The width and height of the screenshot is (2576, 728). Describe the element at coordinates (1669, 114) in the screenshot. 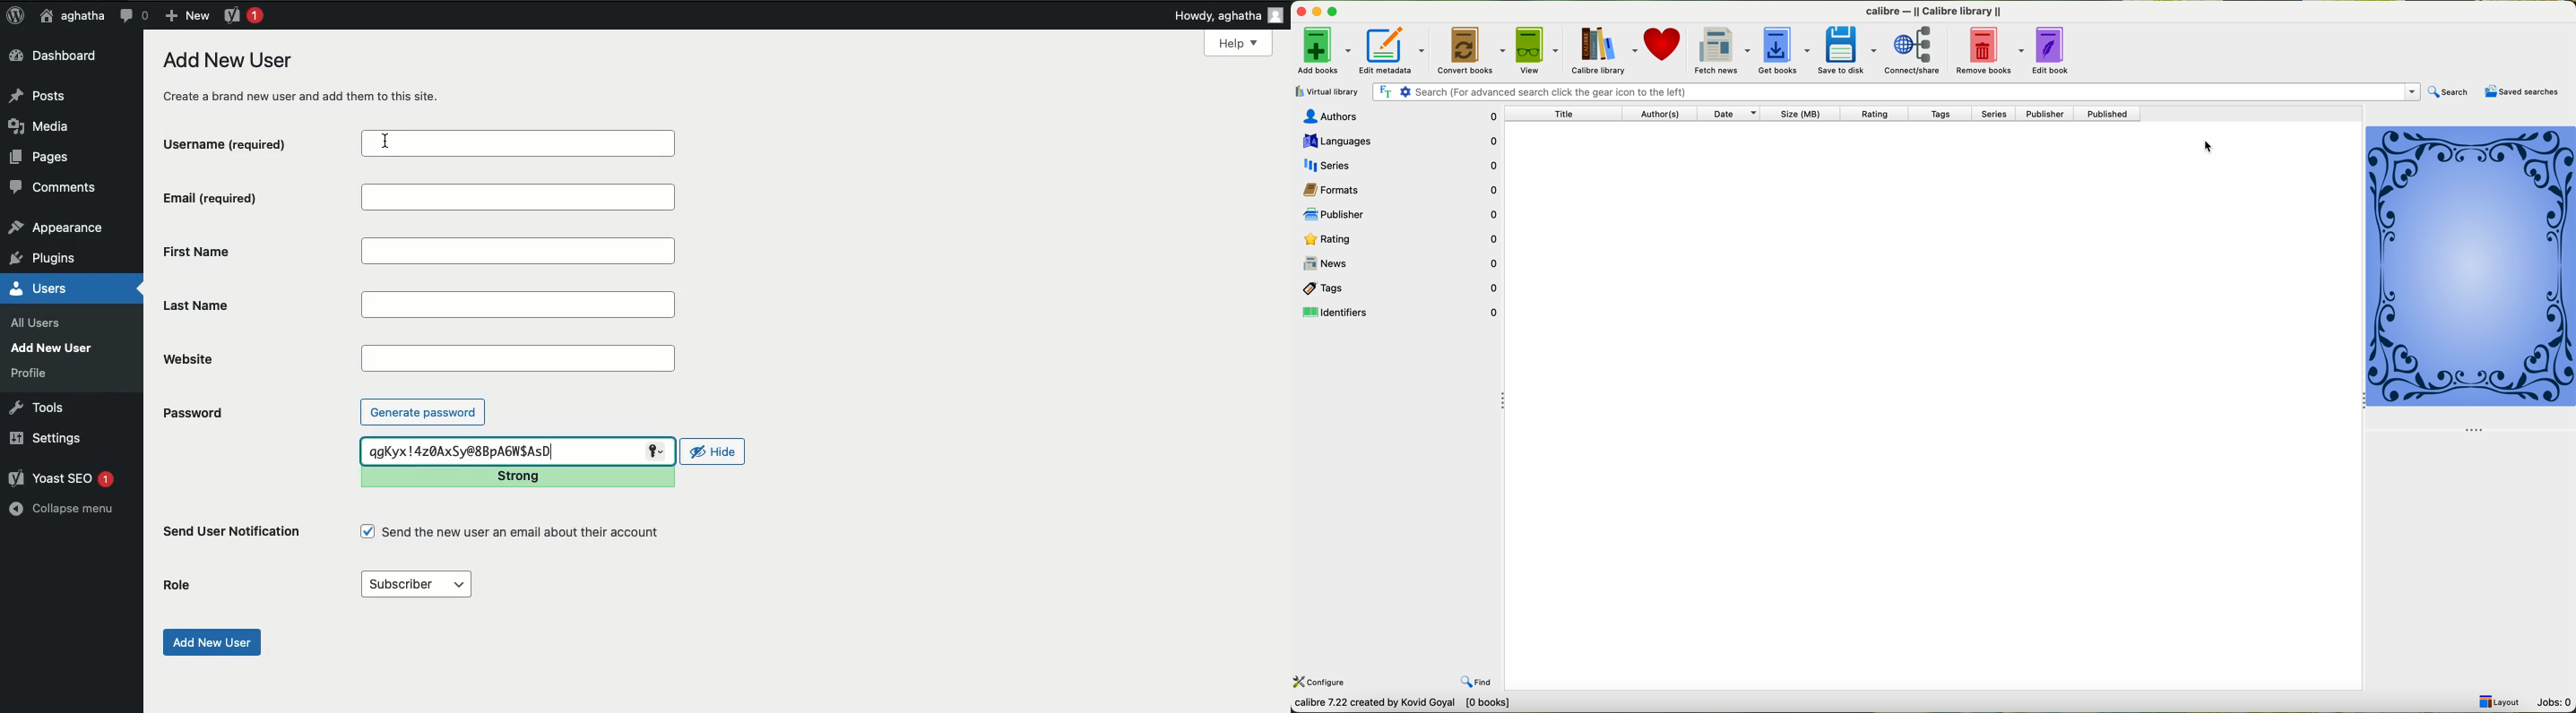

I see `authors` at that location.